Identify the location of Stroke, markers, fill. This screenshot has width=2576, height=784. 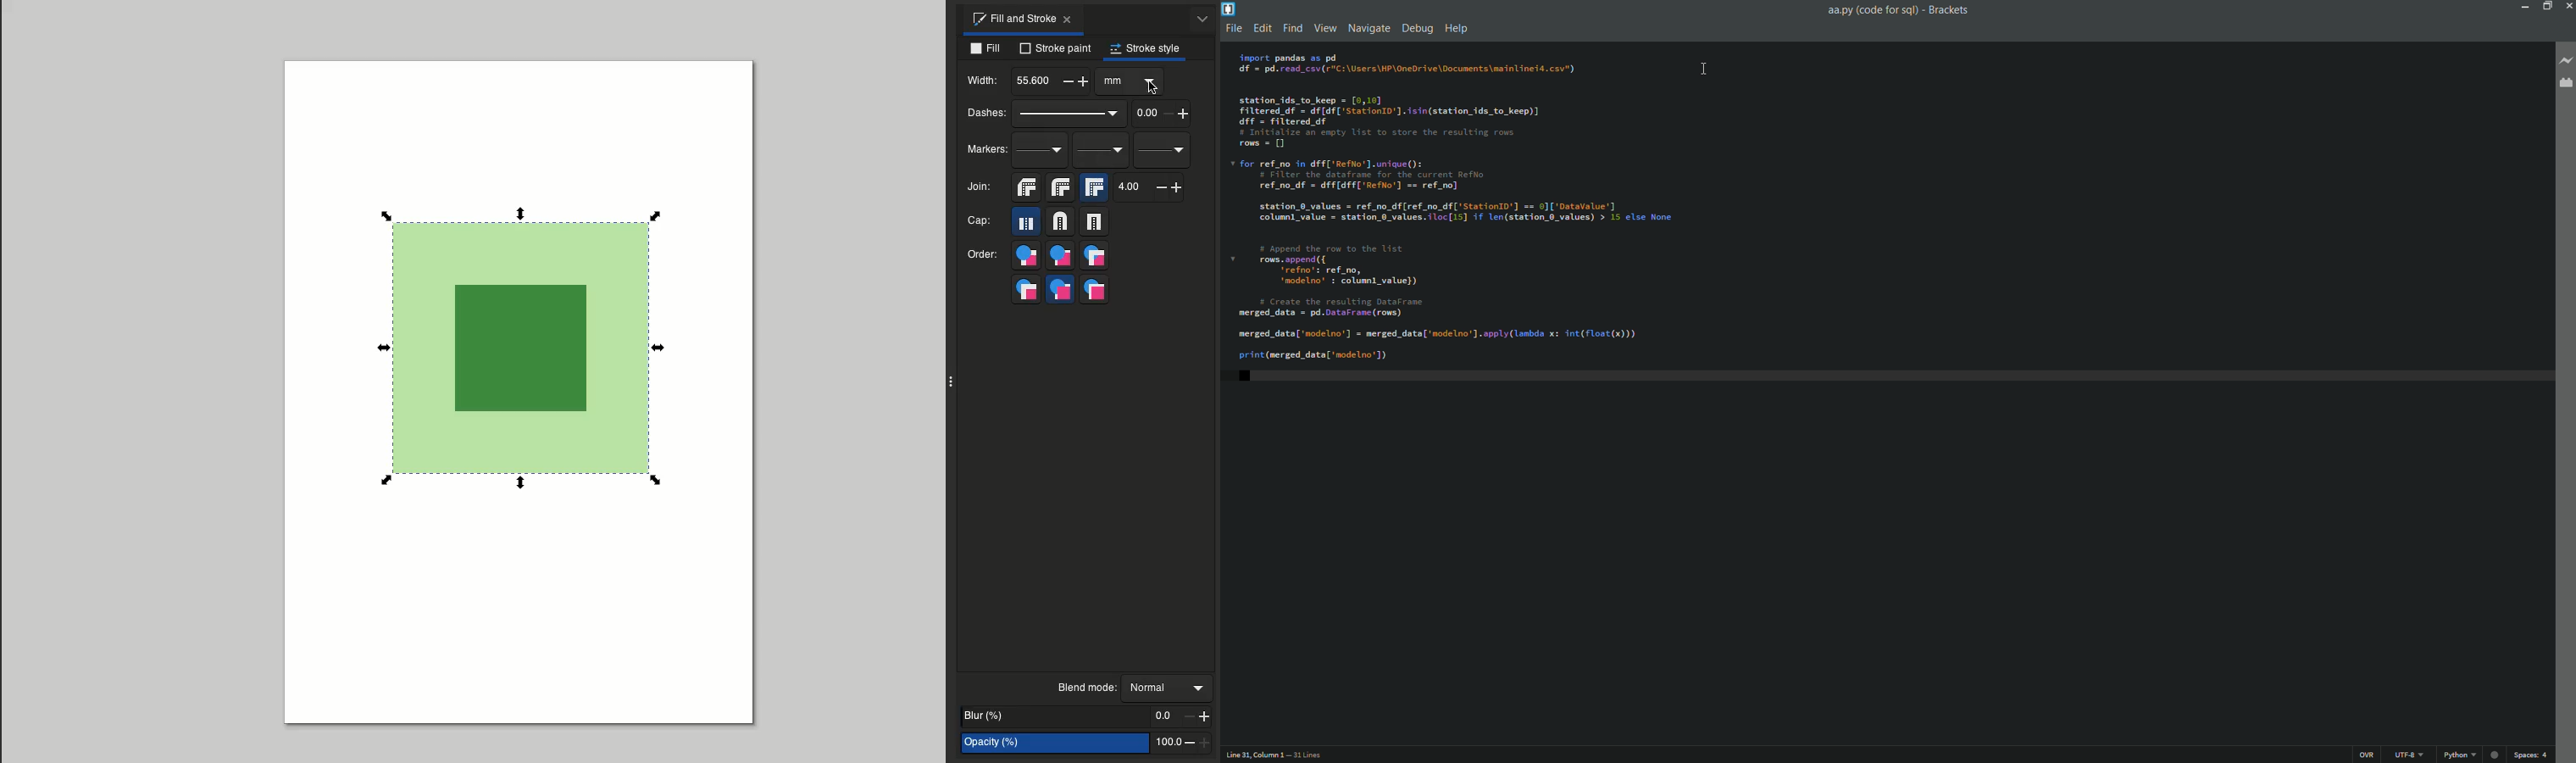
(1062, 290).